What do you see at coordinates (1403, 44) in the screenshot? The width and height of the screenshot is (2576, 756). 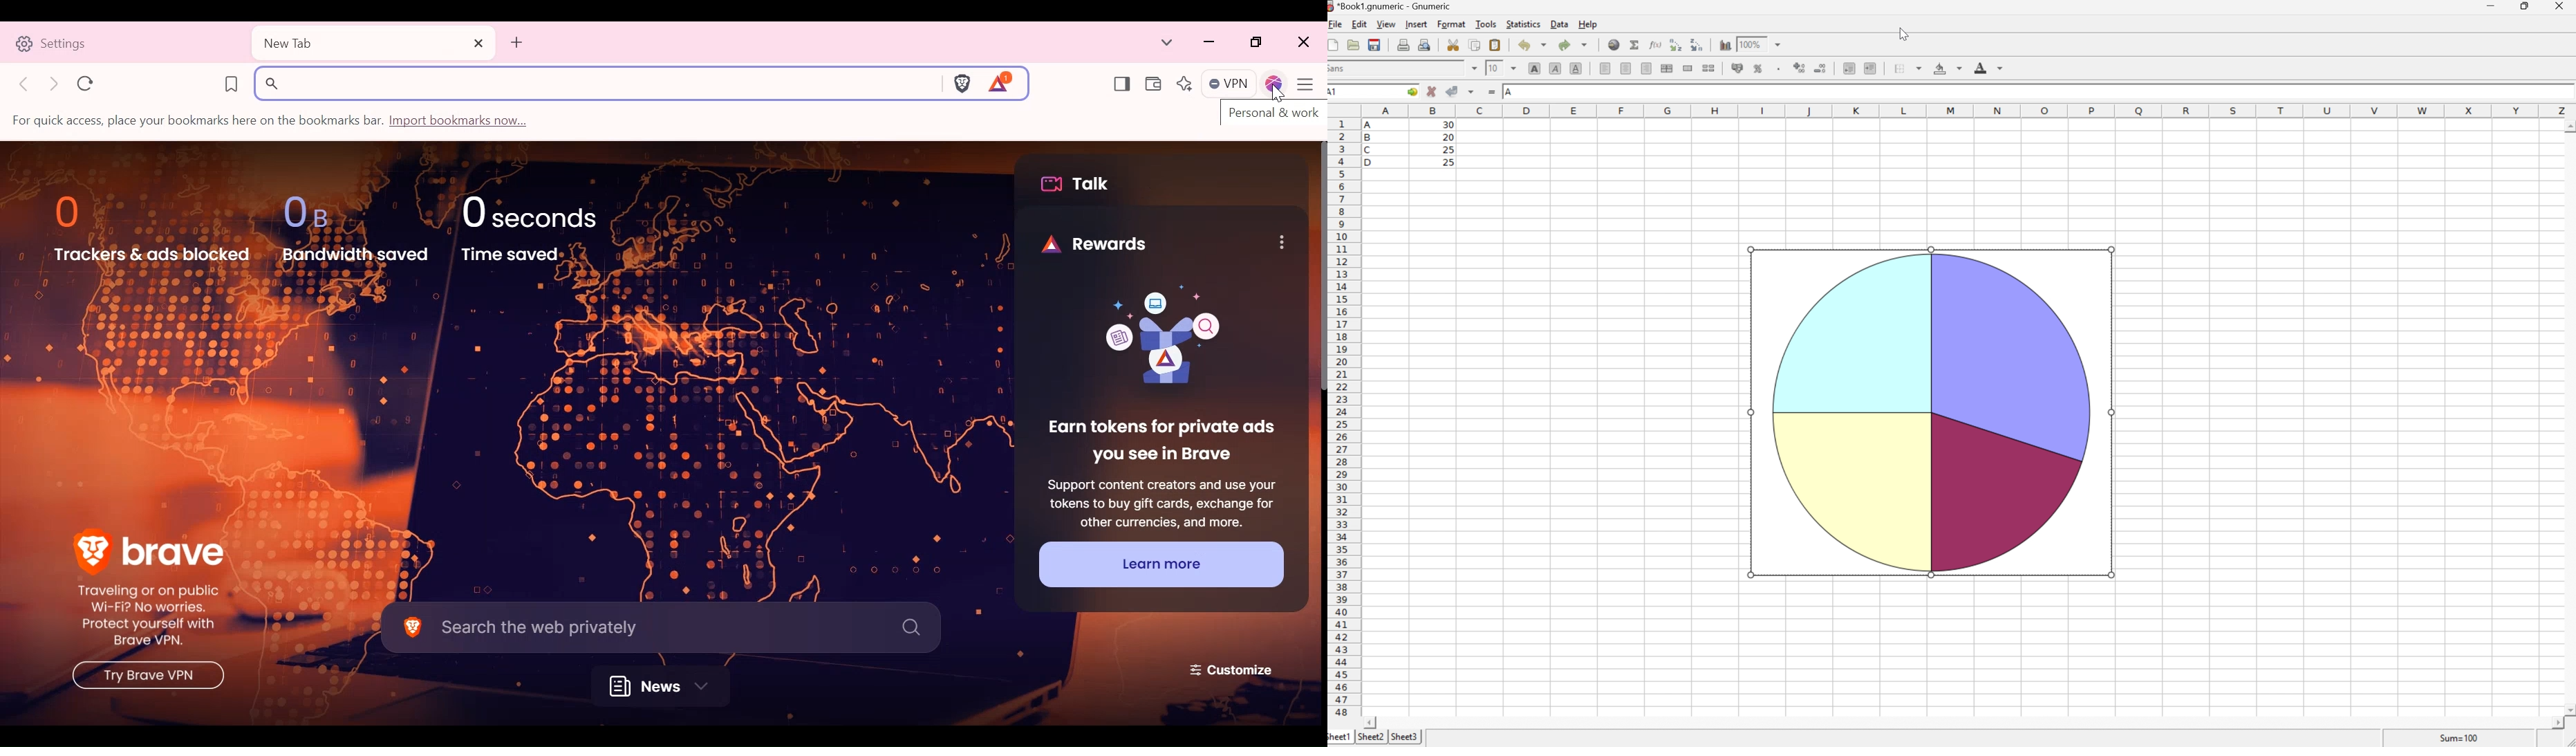 I see `Print the current file` at bounding box center [1403, 44].